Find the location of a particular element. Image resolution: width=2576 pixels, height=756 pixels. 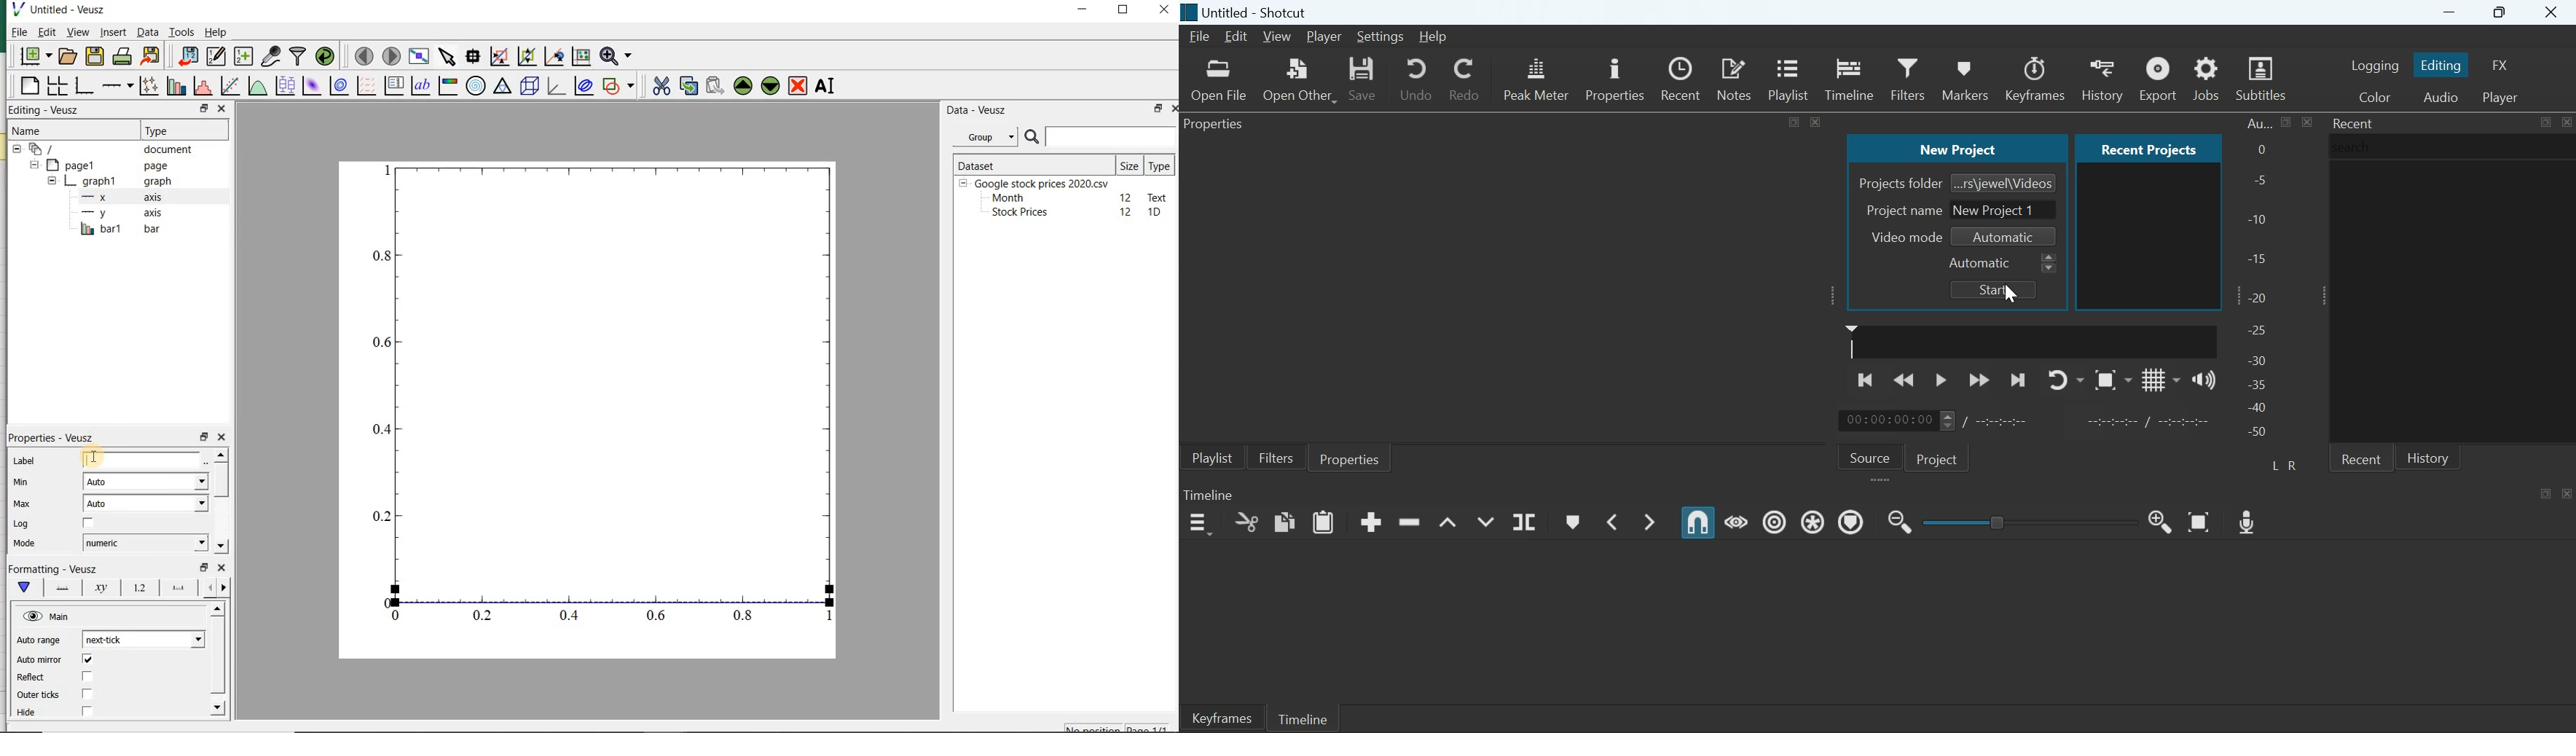

Skip to the next point is located at coordinates (2017, 381).